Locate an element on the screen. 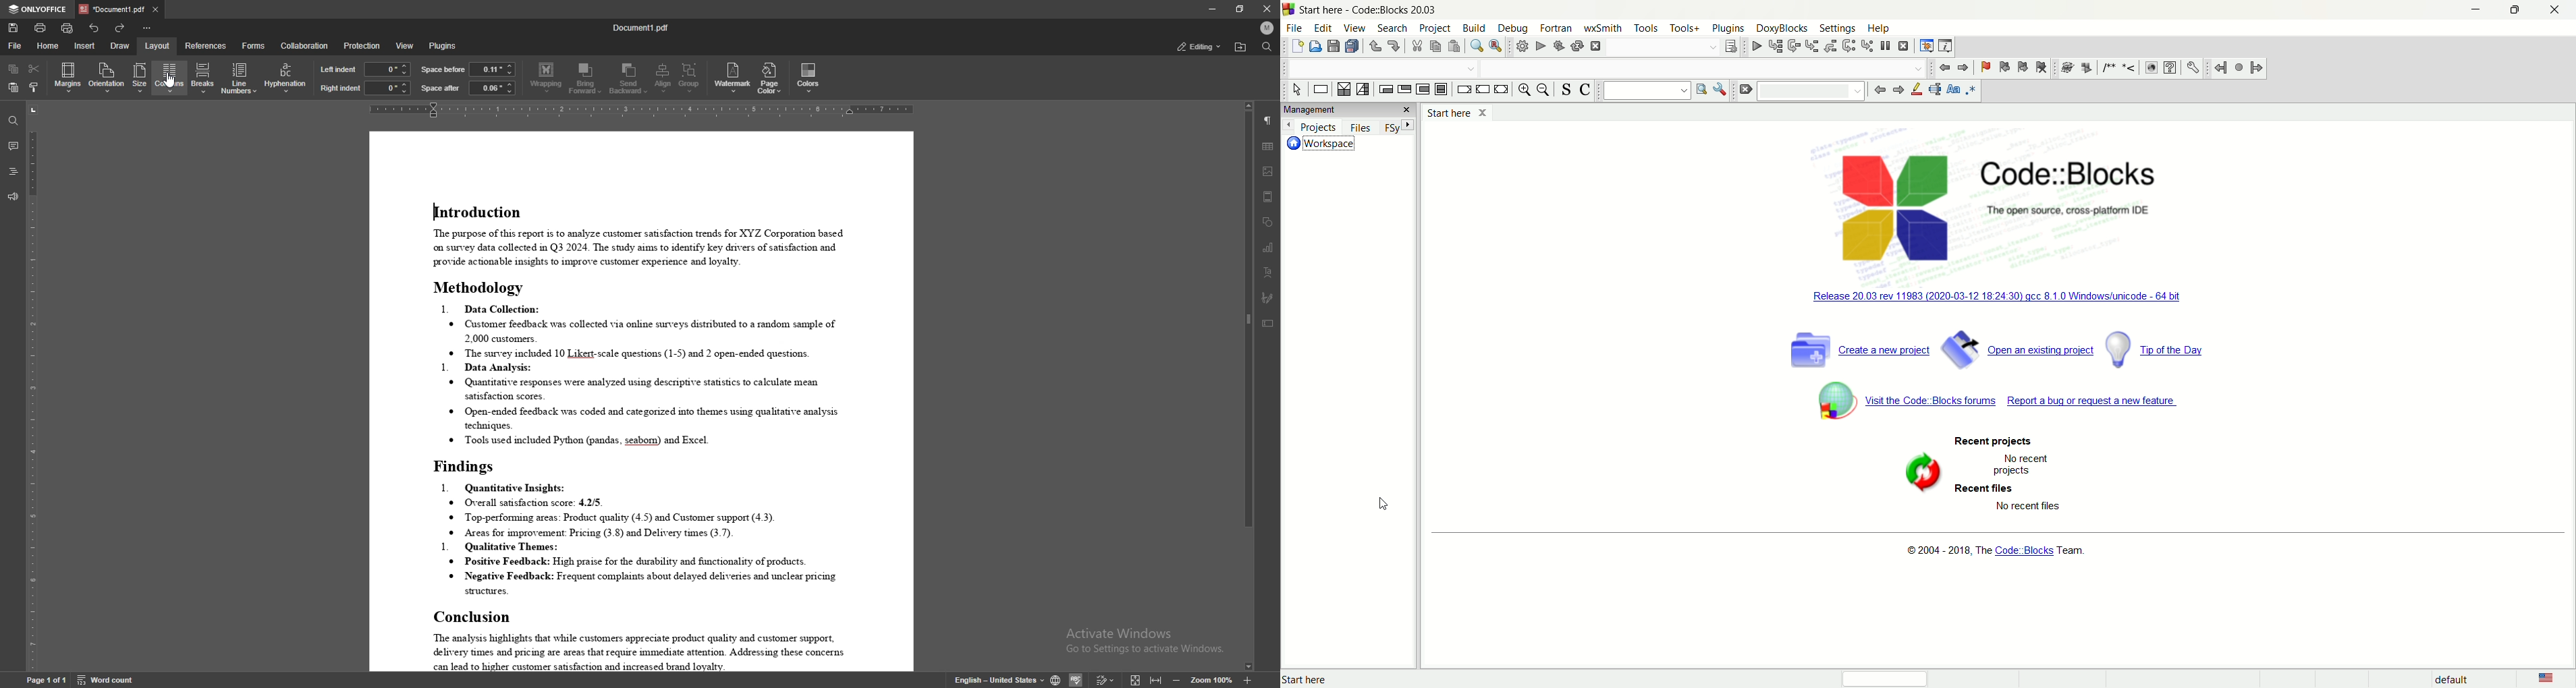  help is located at coordinates (1879, 29).